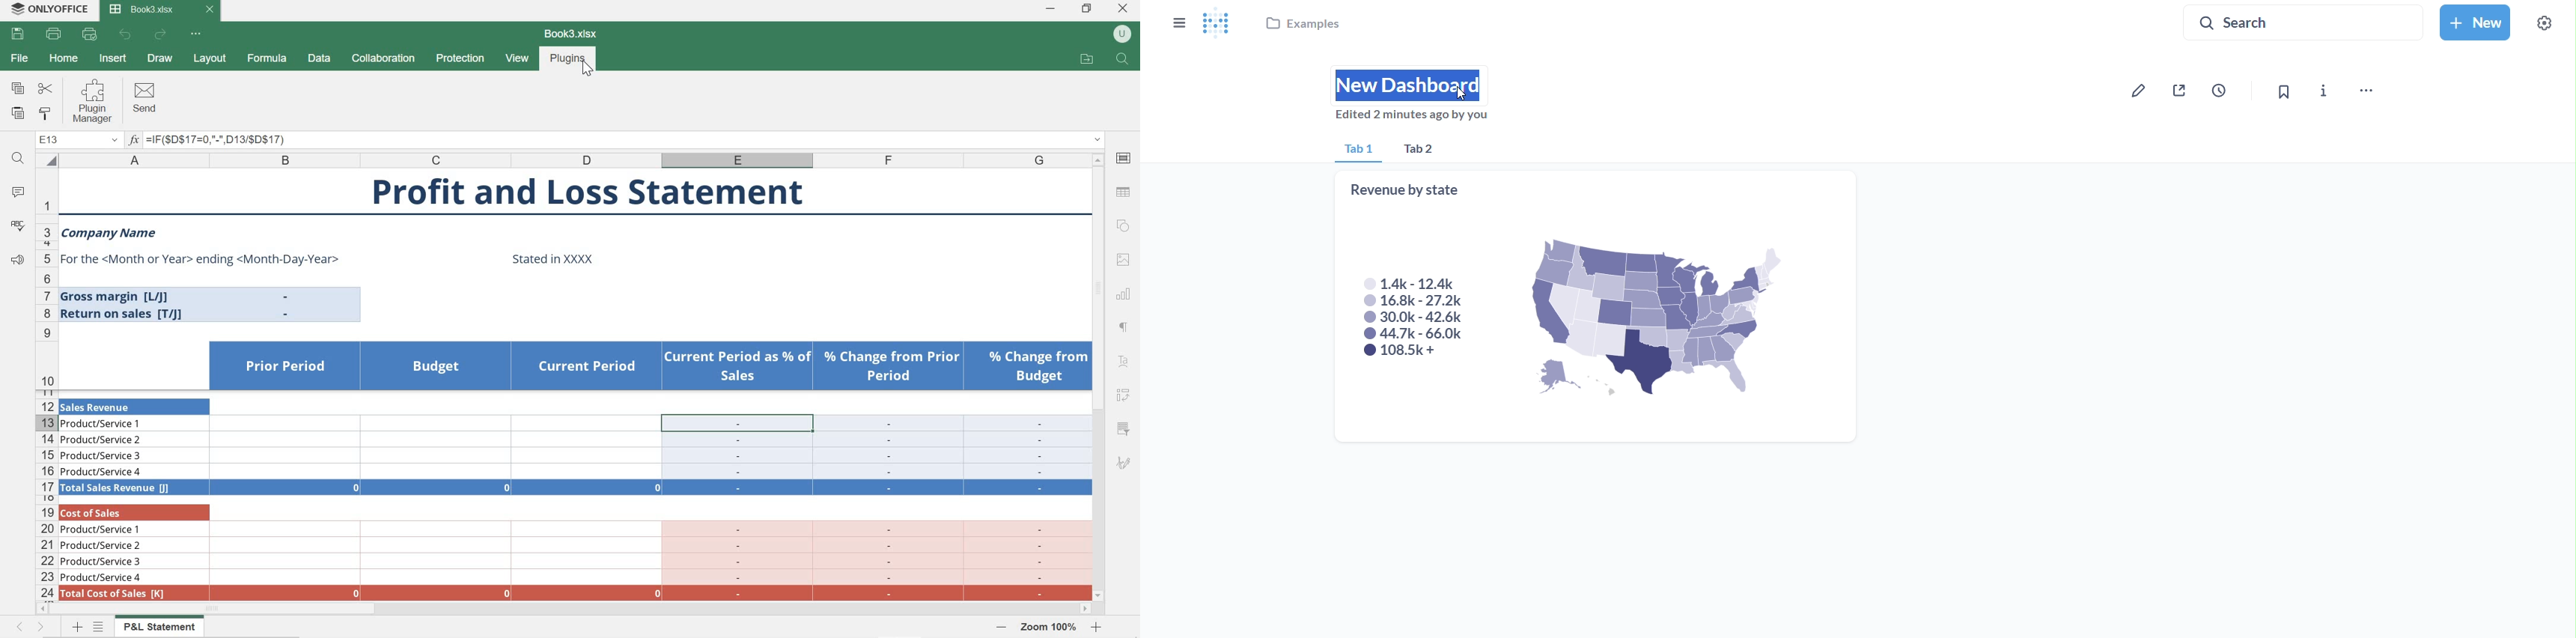  What do you see at coordinates (553, 258) in the screenshot?
I see `Stated in XXXX` at bounding box center [553, 258].